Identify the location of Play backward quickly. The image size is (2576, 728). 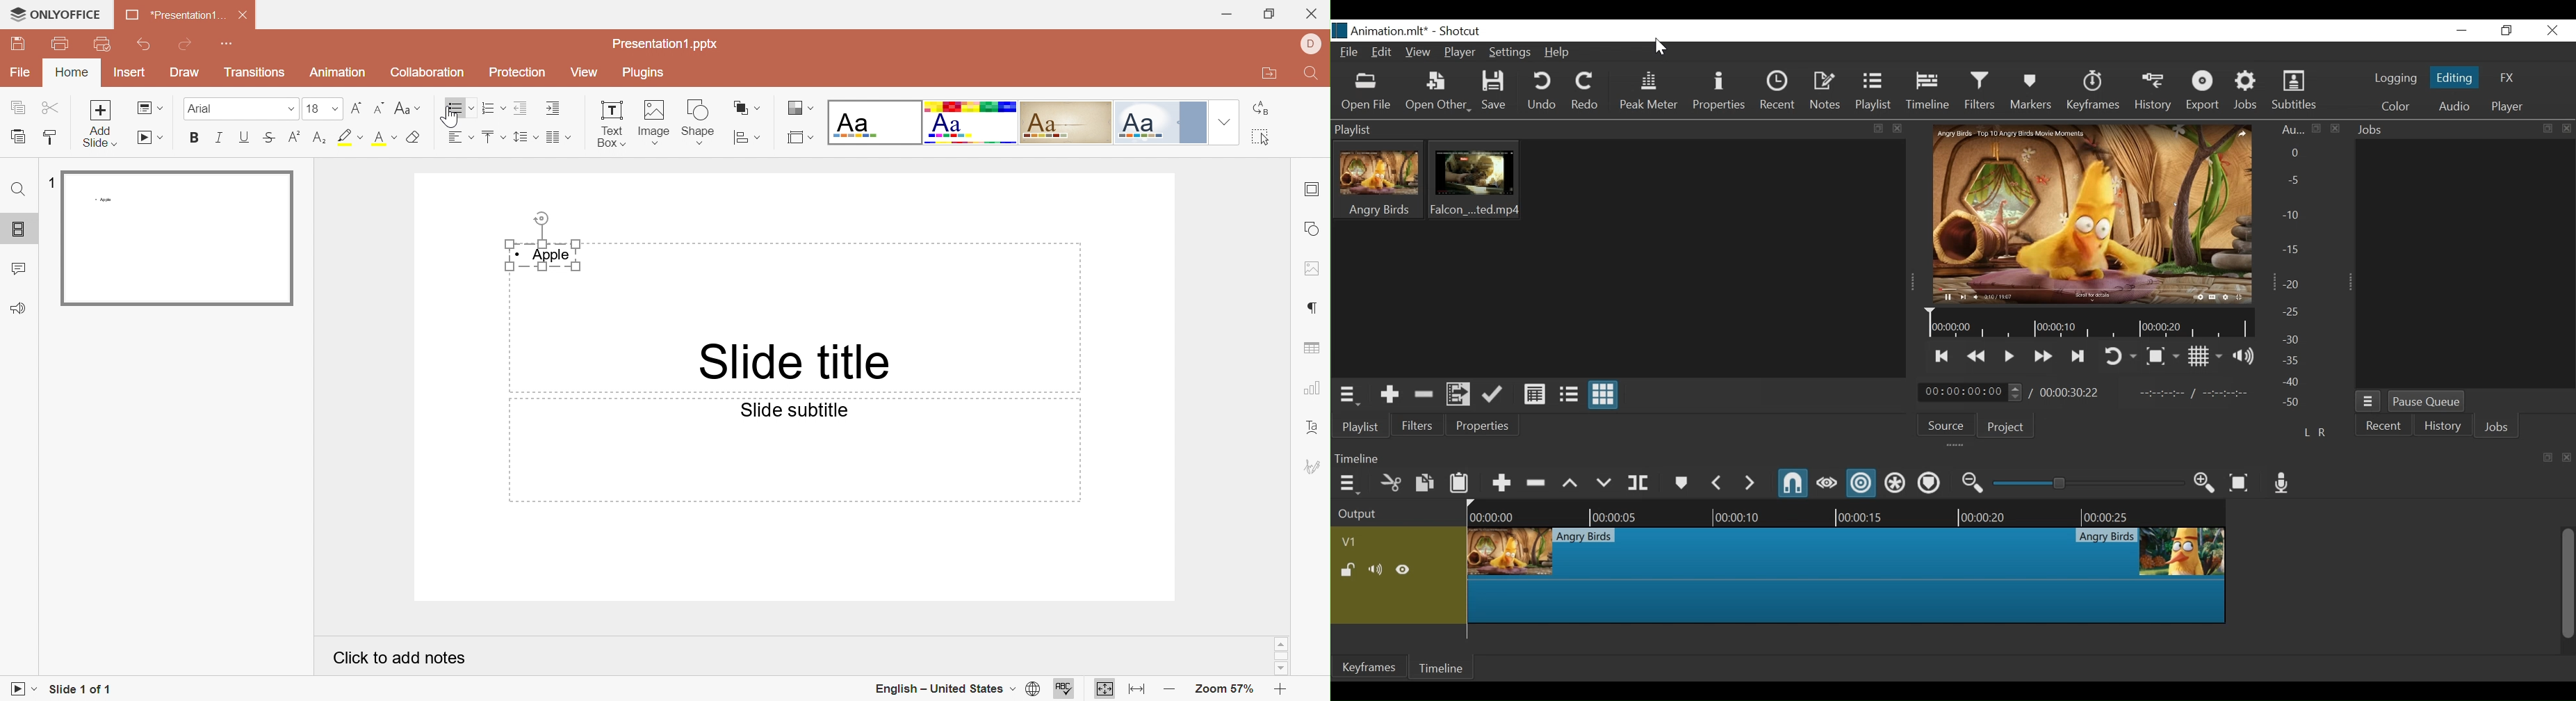
(1975, 357).